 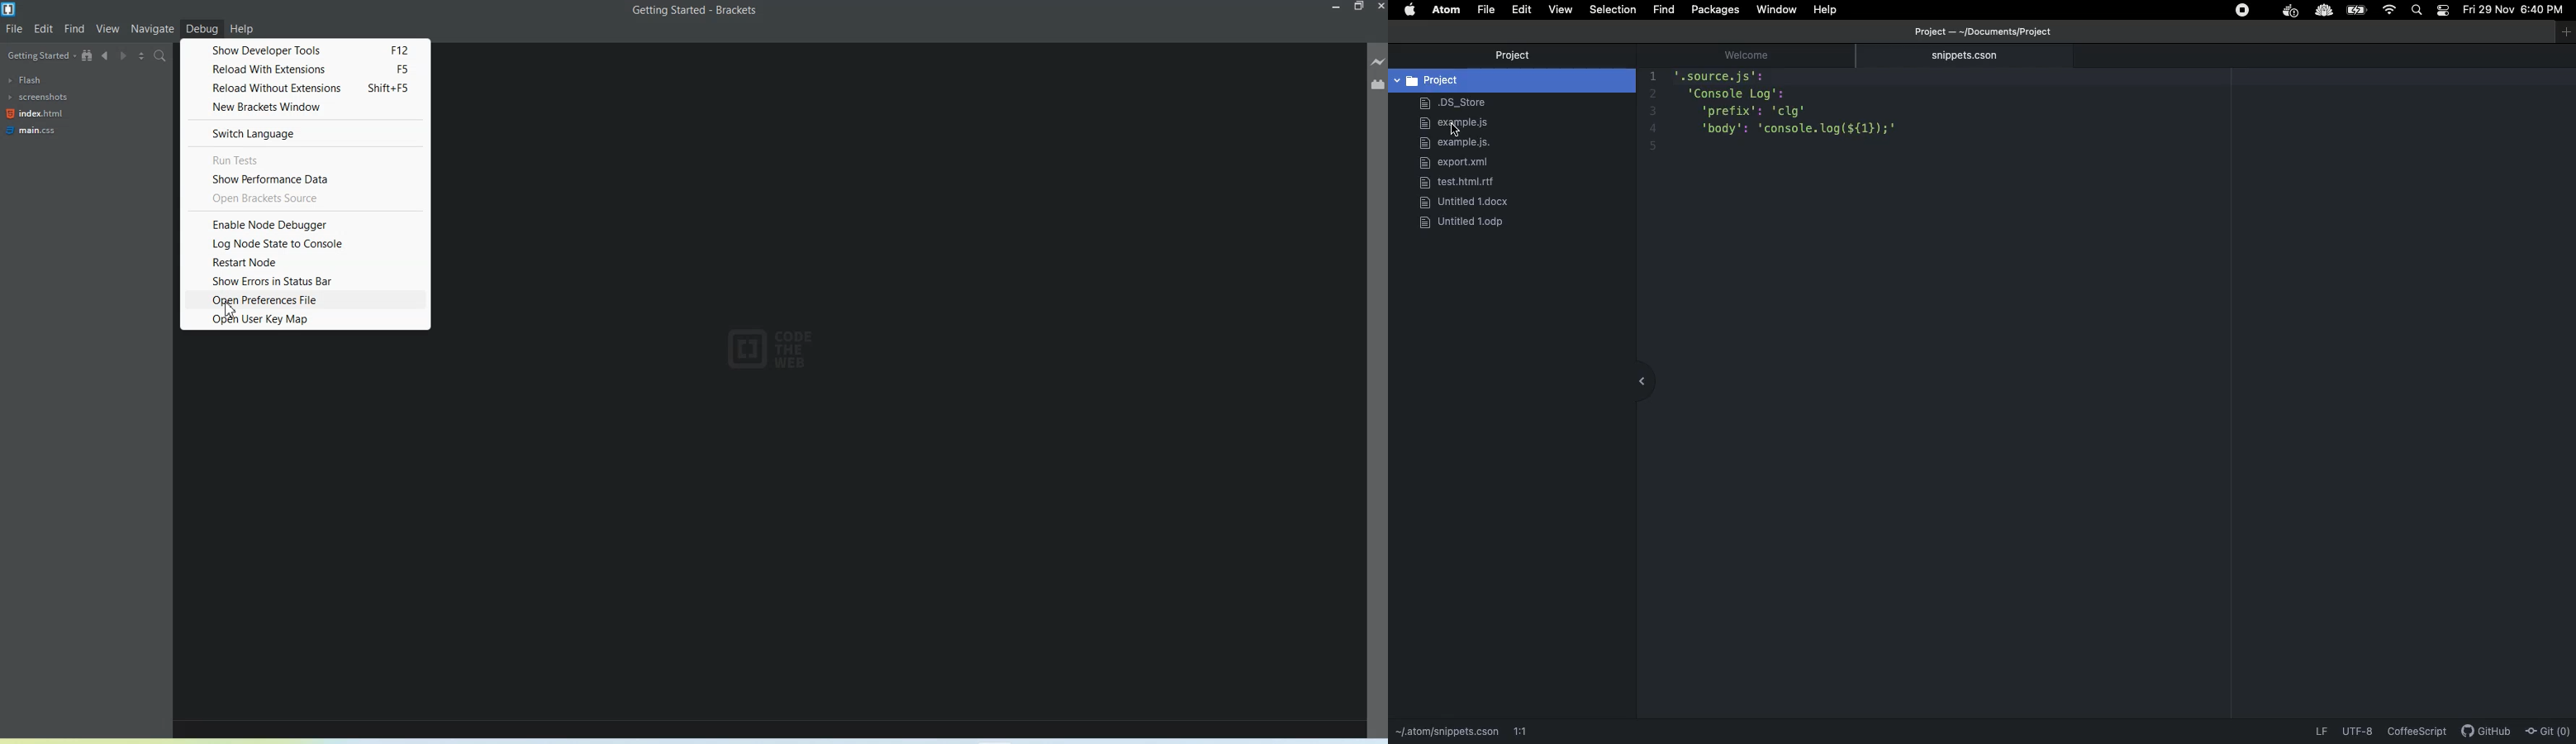 I want to click on Show Errors in status Bar, so click(x=306, y=281).